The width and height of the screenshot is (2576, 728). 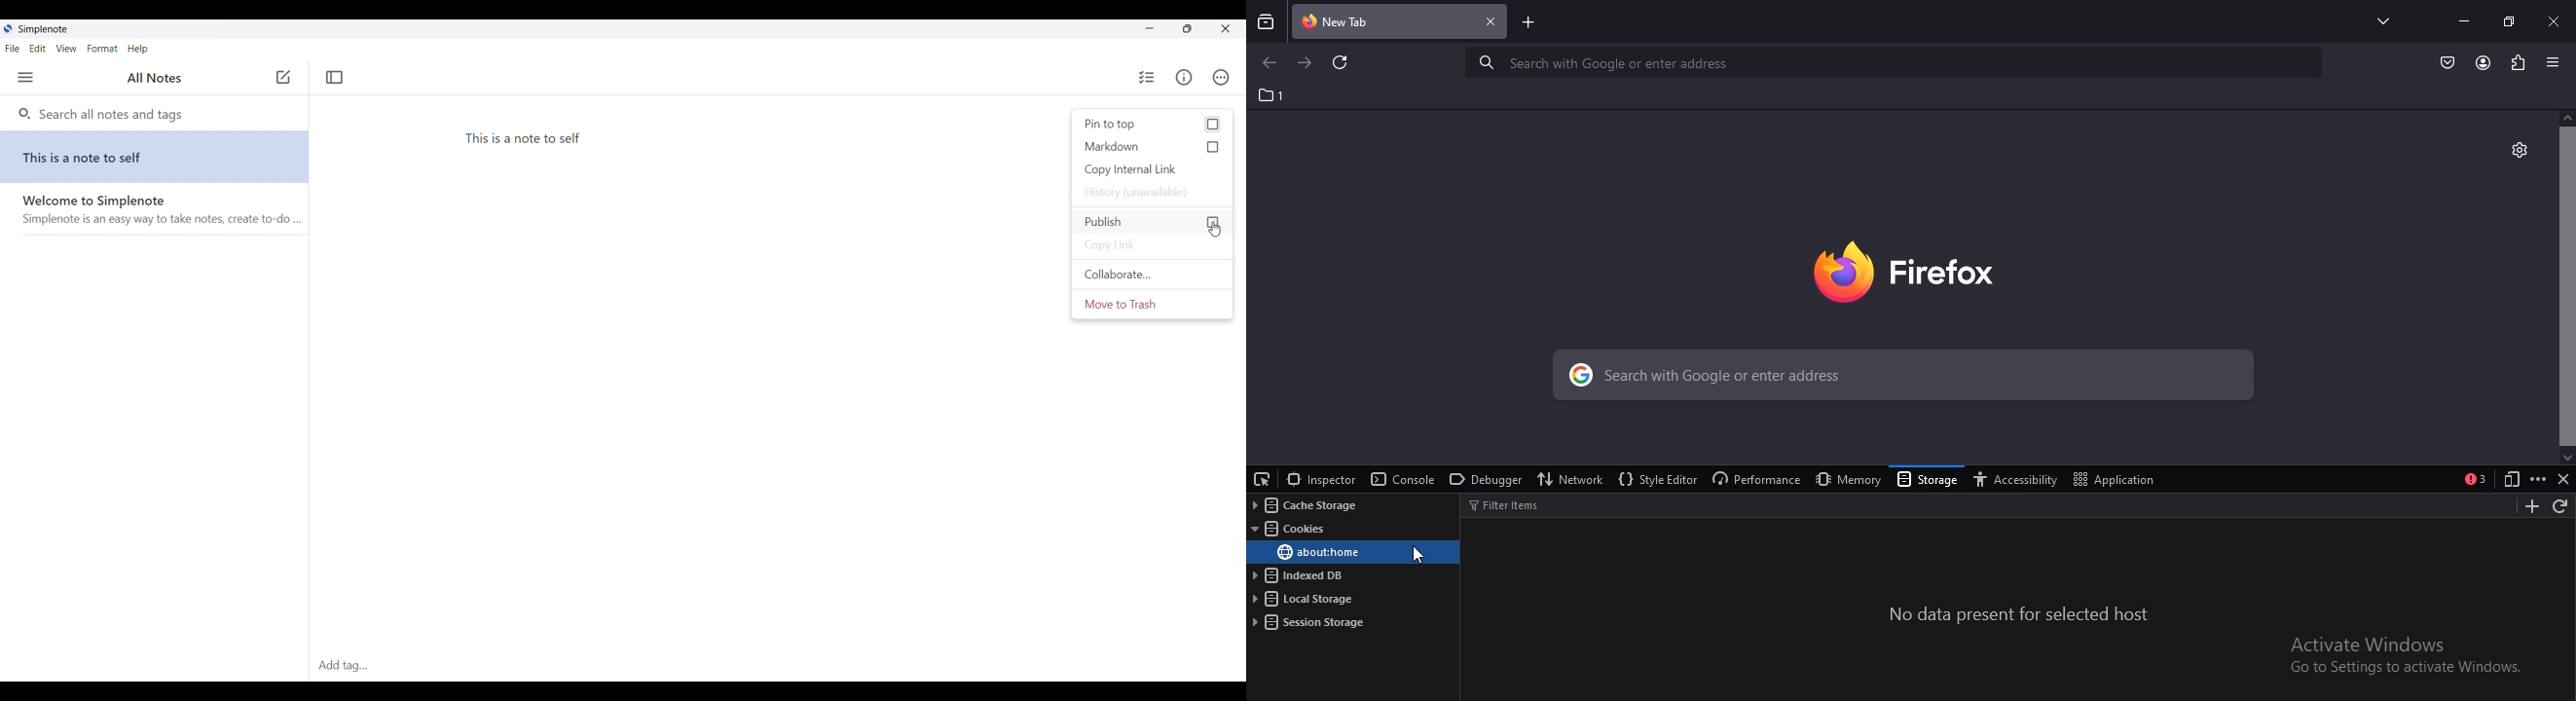 What do you see at coordinates (1419, 555) in the screenshot?
I see `cursor` at bounding box center [1419, 555].